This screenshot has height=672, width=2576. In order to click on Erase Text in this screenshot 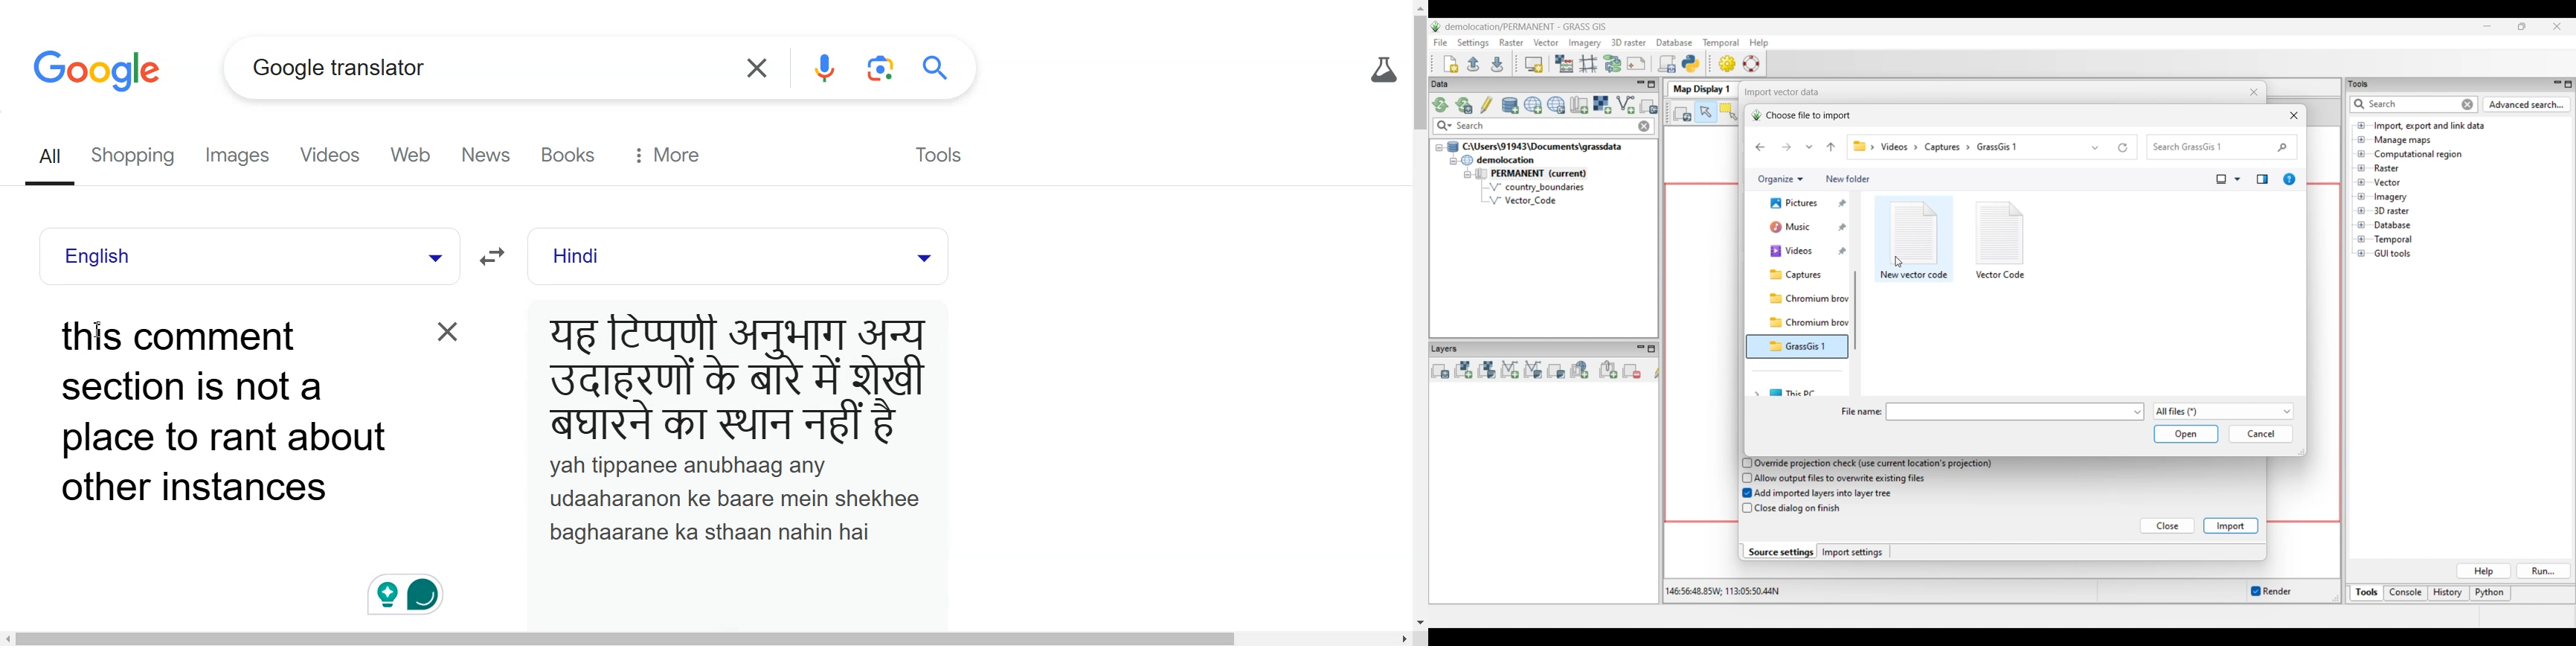, I will do `click(445, 330)`.